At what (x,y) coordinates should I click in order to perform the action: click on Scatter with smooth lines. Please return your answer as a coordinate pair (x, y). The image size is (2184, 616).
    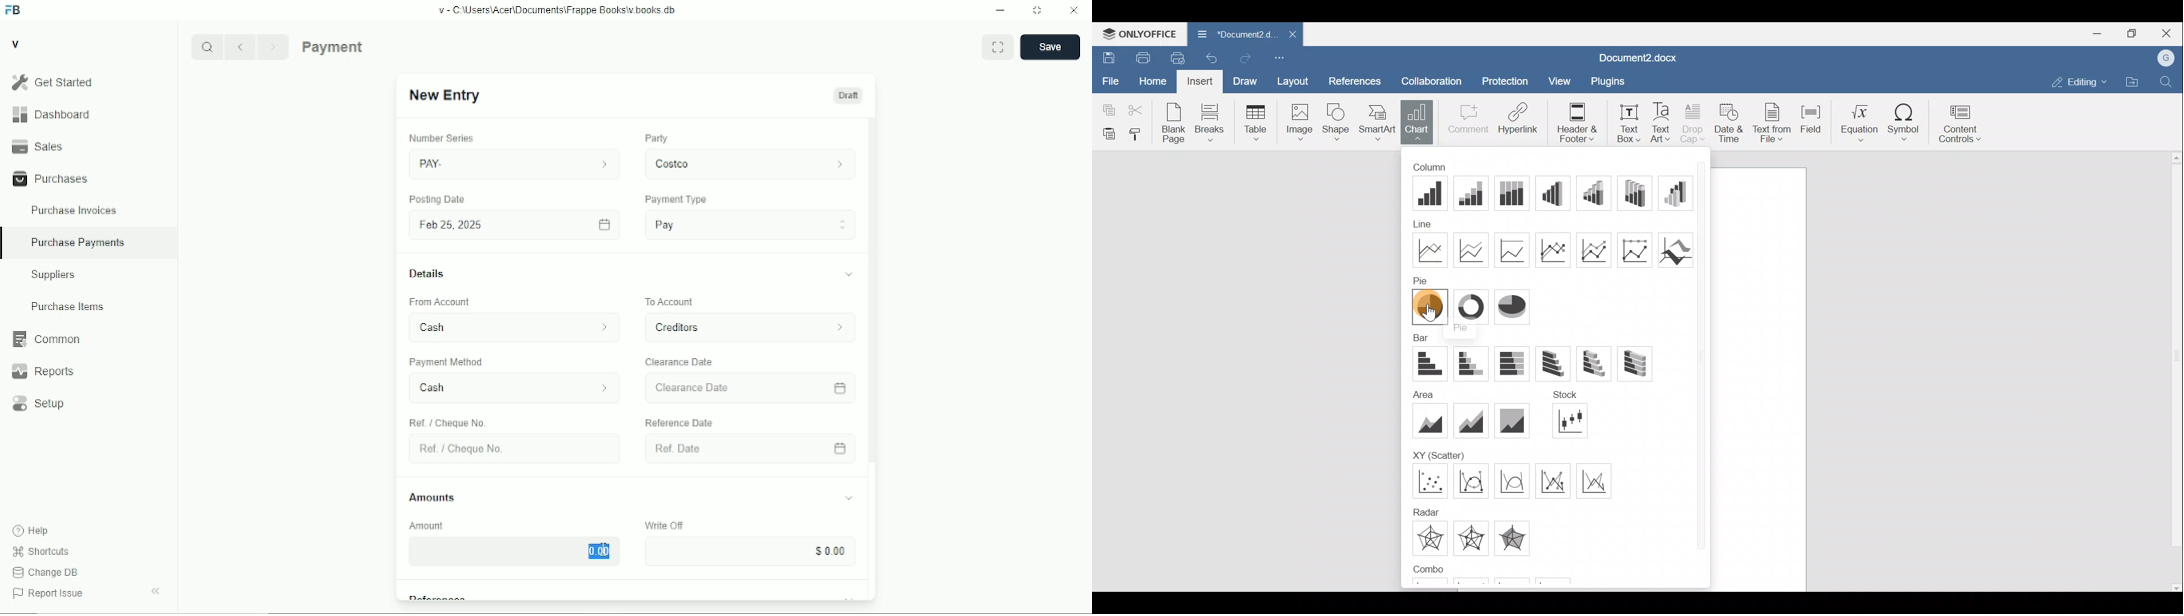
    Looking at the image, I should click on (1473, 479).